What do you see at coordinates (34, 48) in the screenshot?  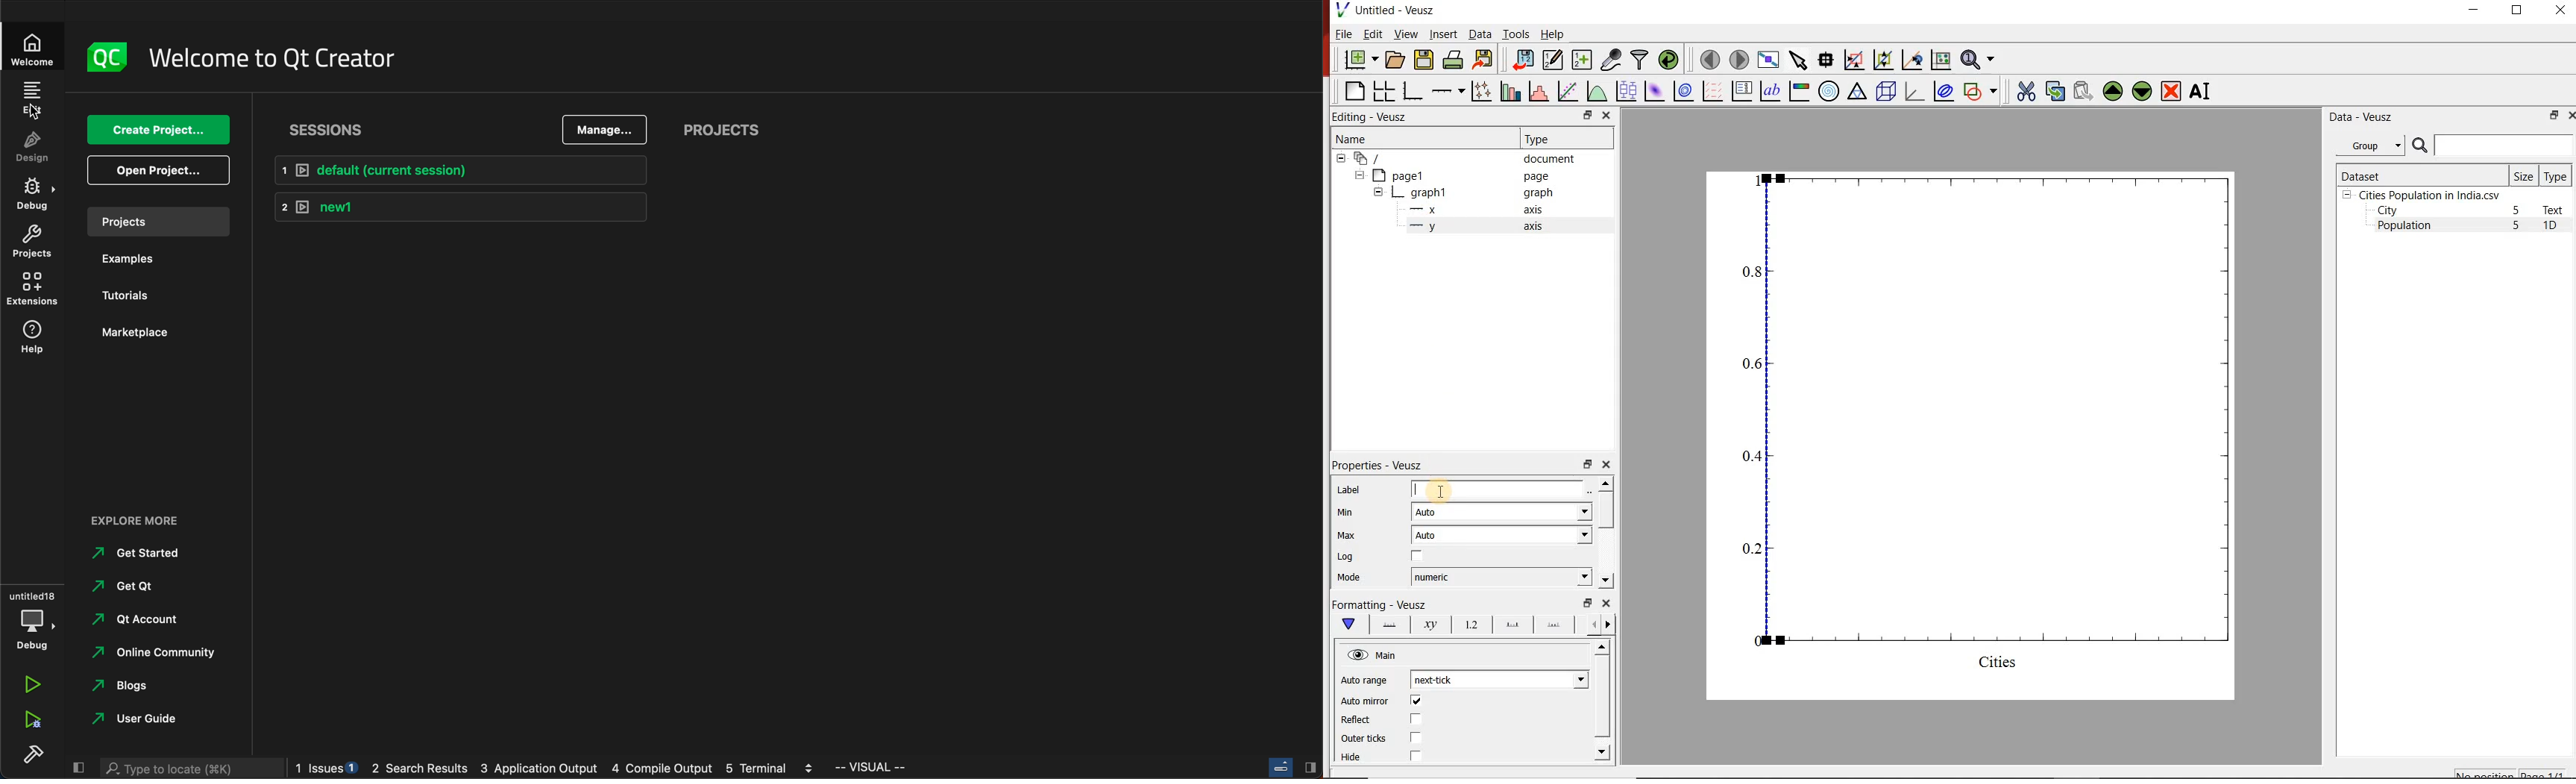 I see `welcome` at bounding box center [34, 48].